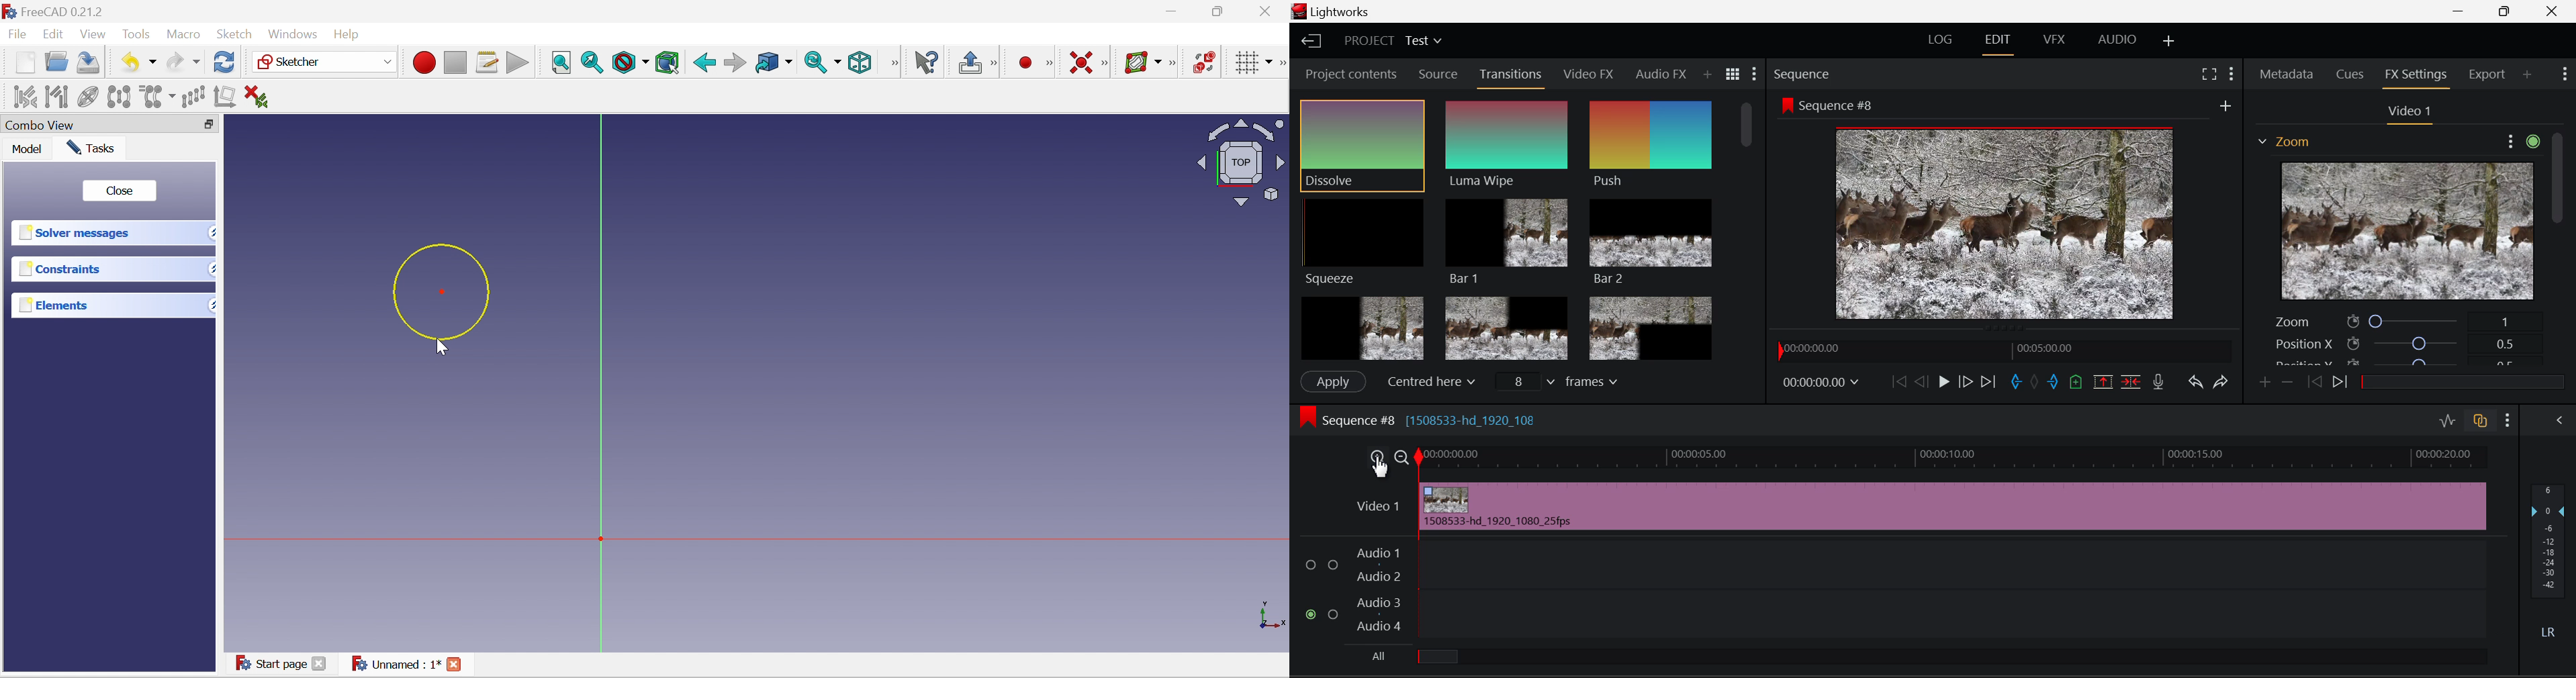  What do you see at coordinates (2289, 380) in the screenshot?
I see `Remove keyframe` at bounding box center [2289, 380].